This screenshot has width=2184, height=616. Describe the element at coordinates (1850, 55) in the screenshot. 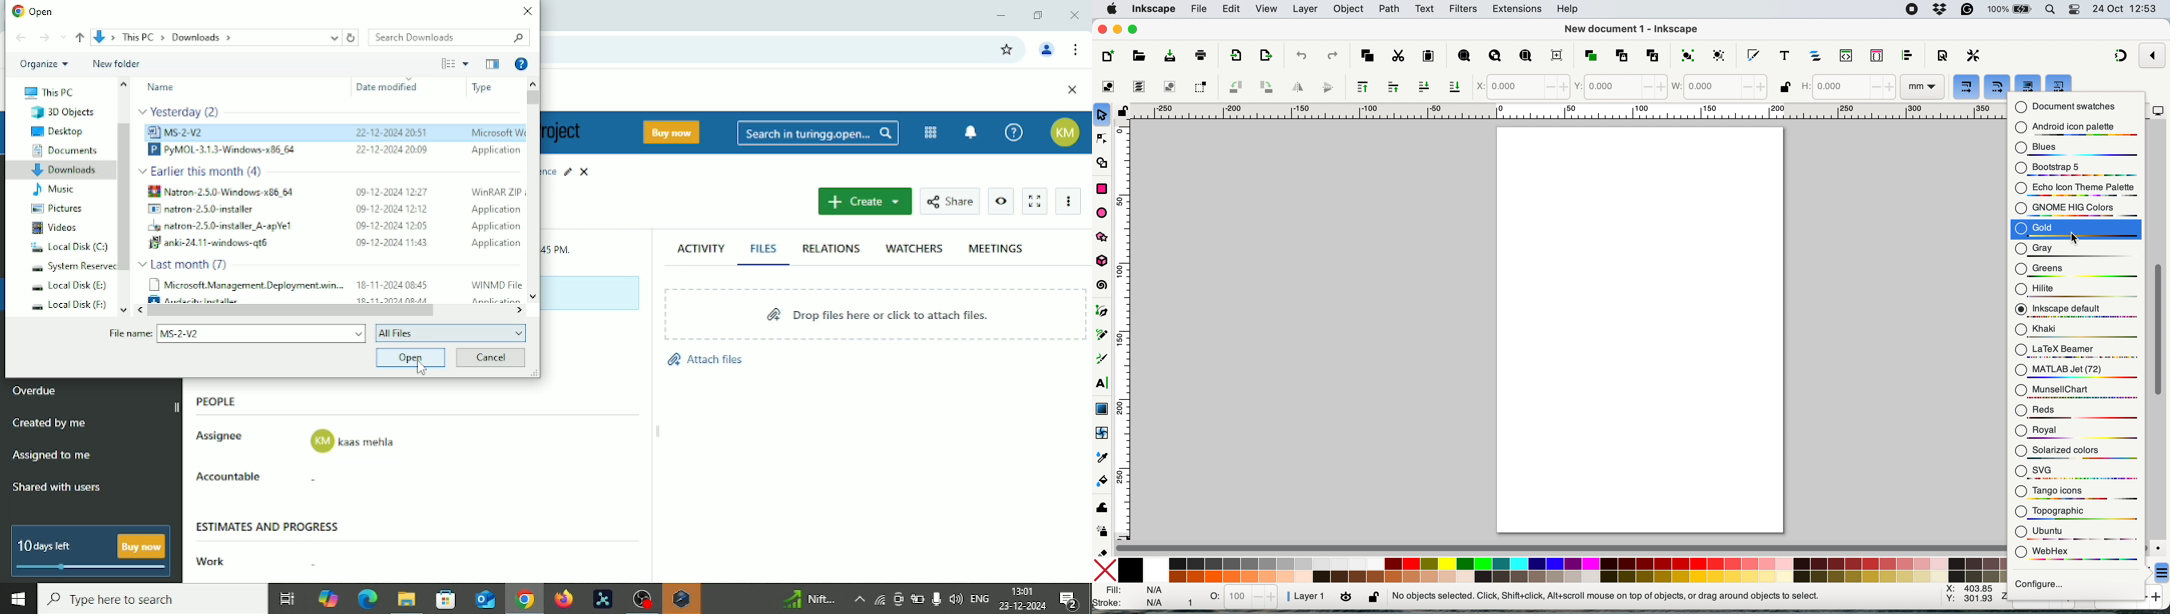

I see `xml editor` at that location.